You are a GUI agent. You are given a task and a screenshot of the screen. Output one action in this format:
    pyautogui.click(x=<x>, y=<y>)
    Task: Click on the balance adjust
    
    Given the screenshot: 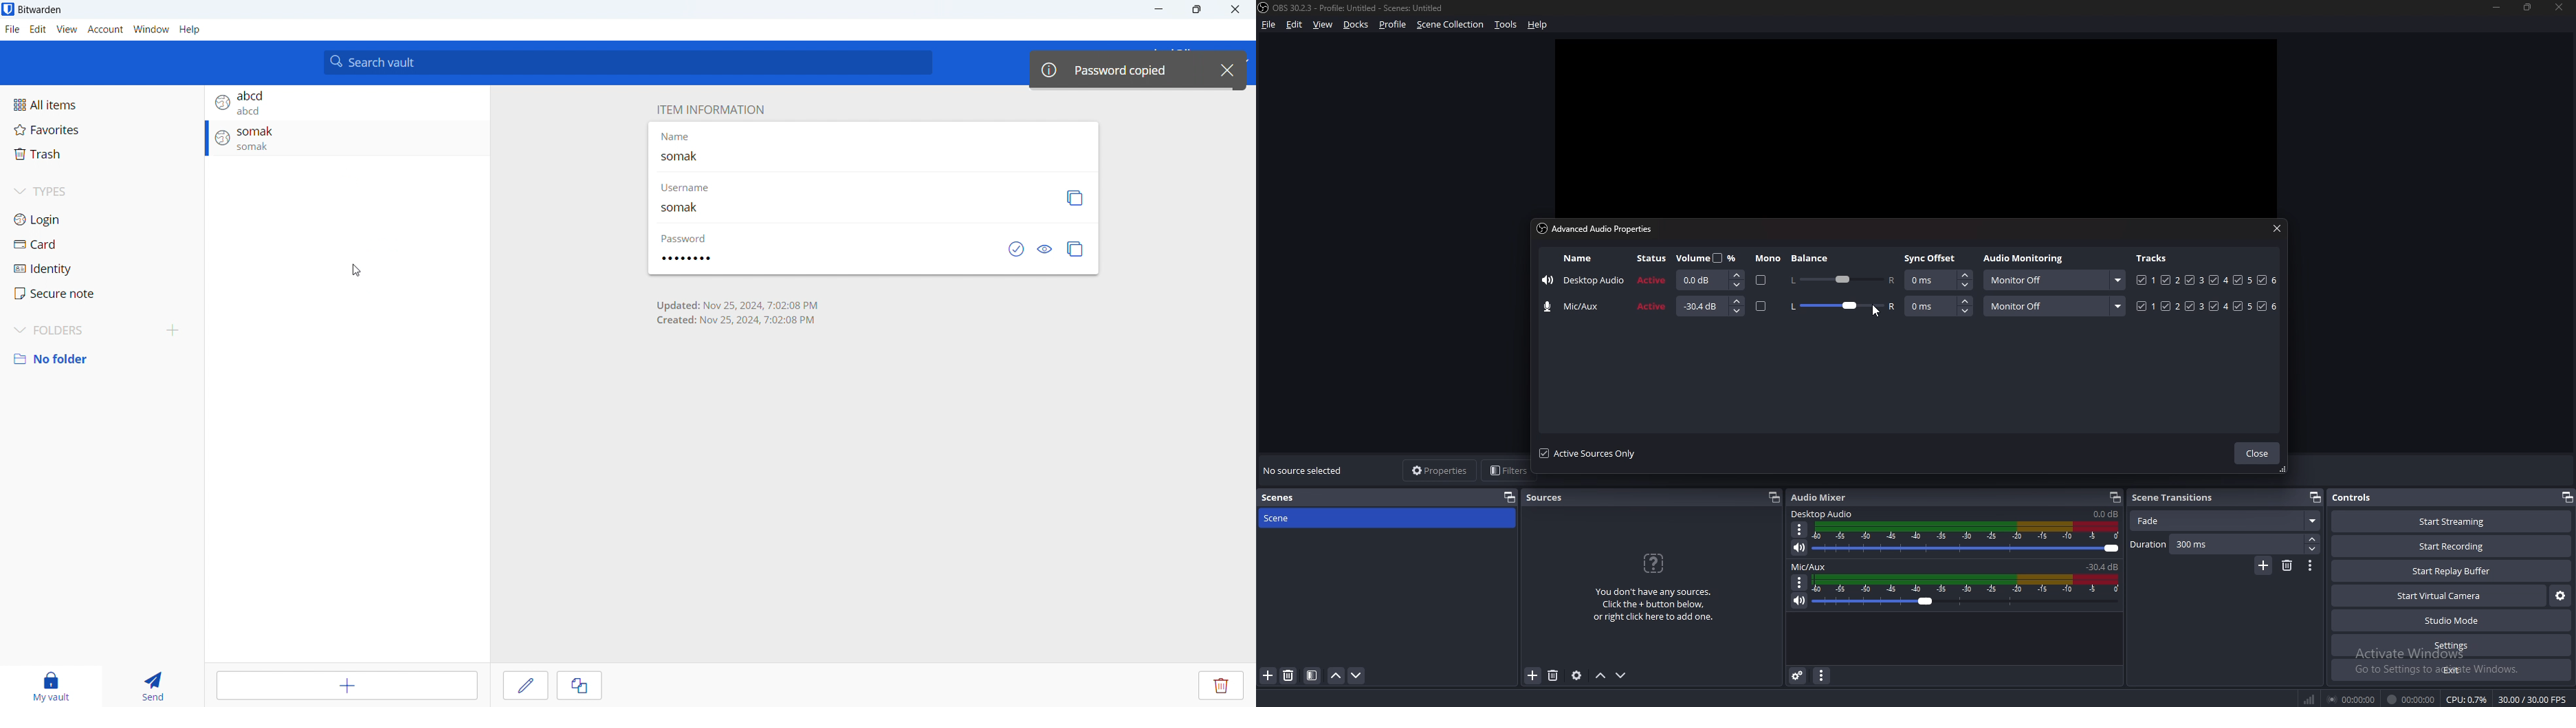 What is the action you would take?
    pyautogui.click(x=1842, y=280)
    